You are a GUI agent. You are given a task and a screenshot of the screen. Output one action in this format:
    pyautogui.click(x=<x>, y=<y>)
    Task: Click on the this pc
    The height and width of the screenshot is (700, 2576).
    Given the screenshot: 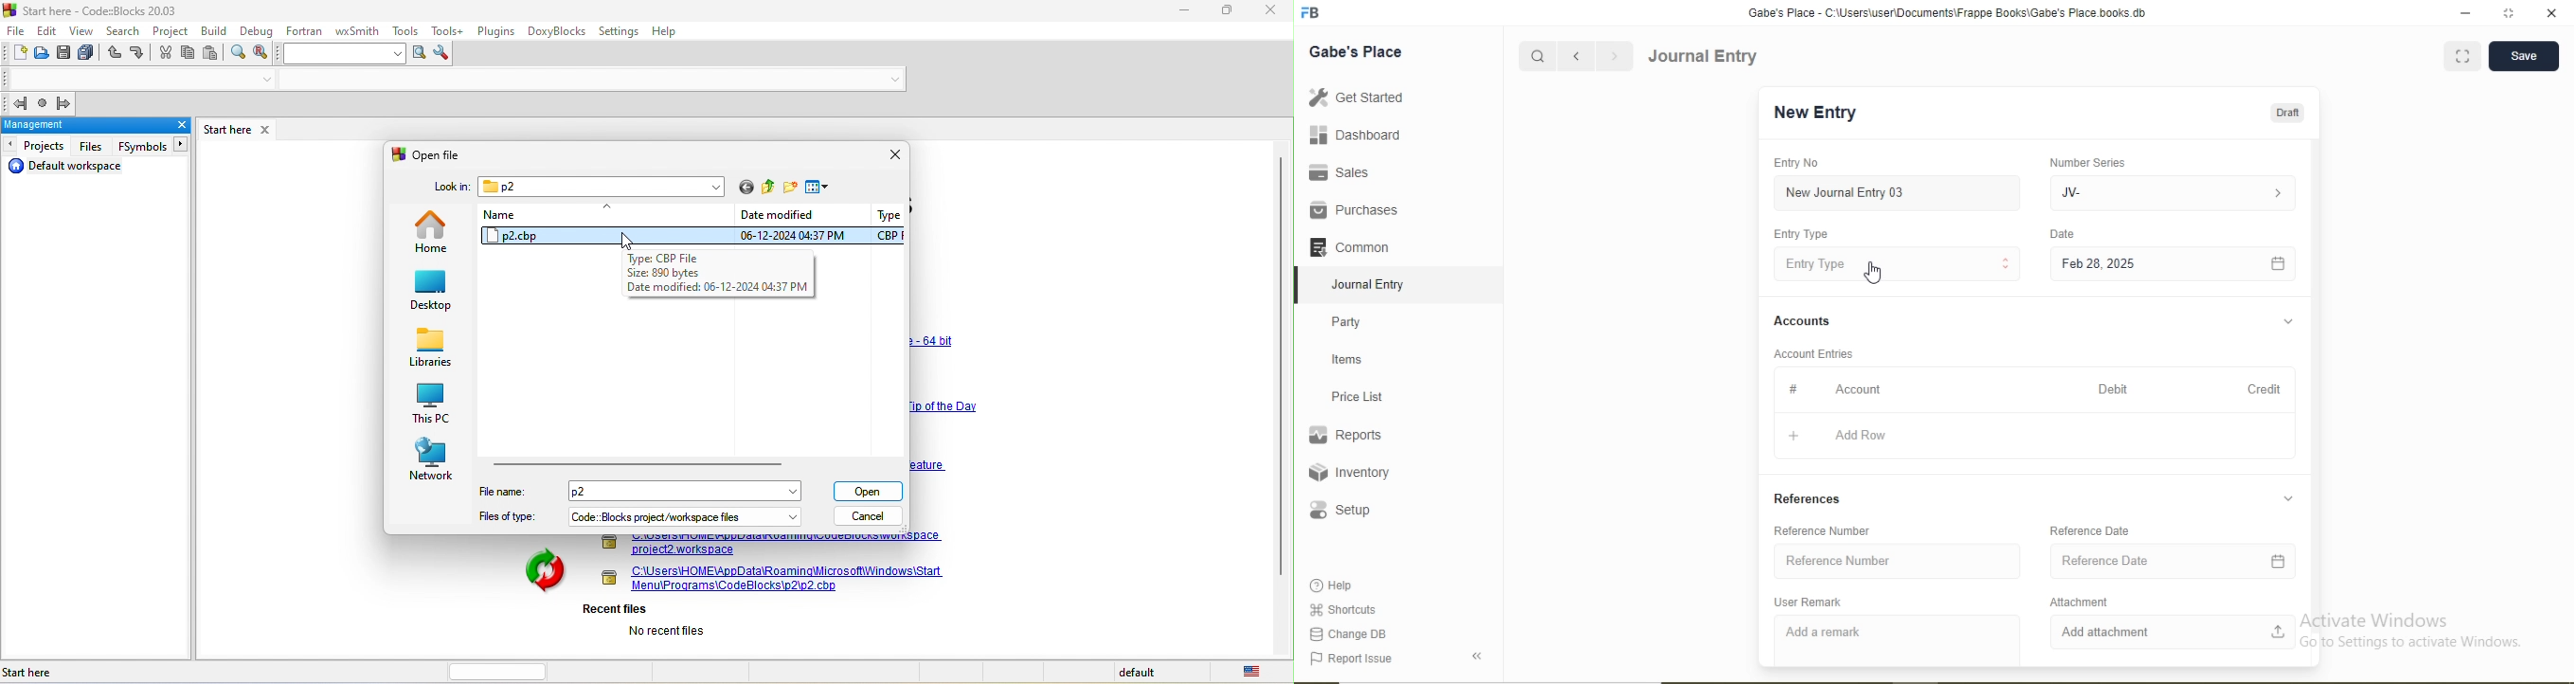 What is the action you would take?
    pyautogui.click(x=434, y=405)
    